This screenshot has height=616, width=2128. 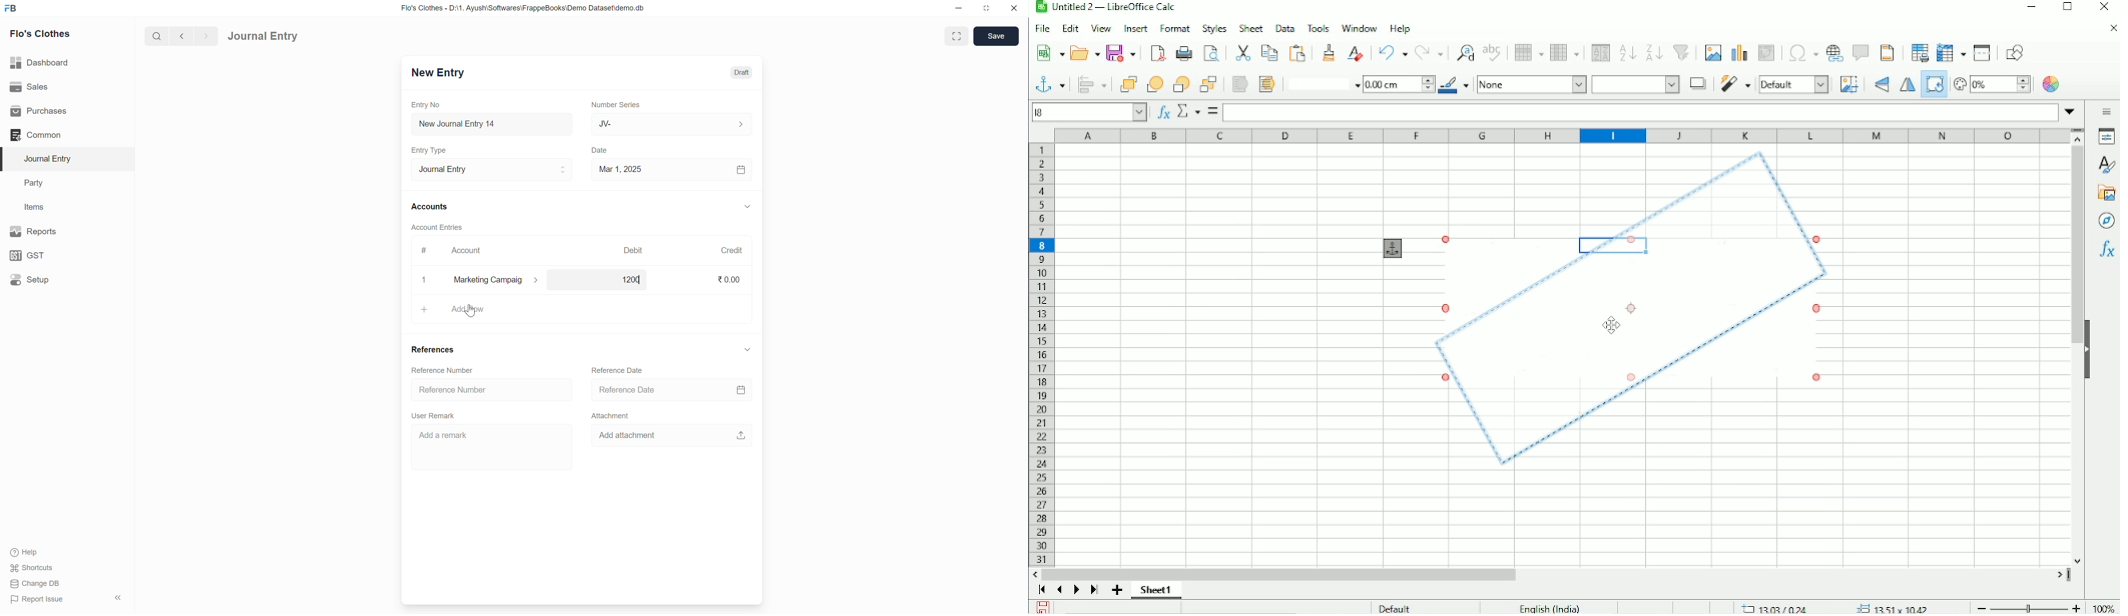 What do you see at coordinates (960, 9) in the screenshot?
I see `minimize` at bounding box center [960, 9].